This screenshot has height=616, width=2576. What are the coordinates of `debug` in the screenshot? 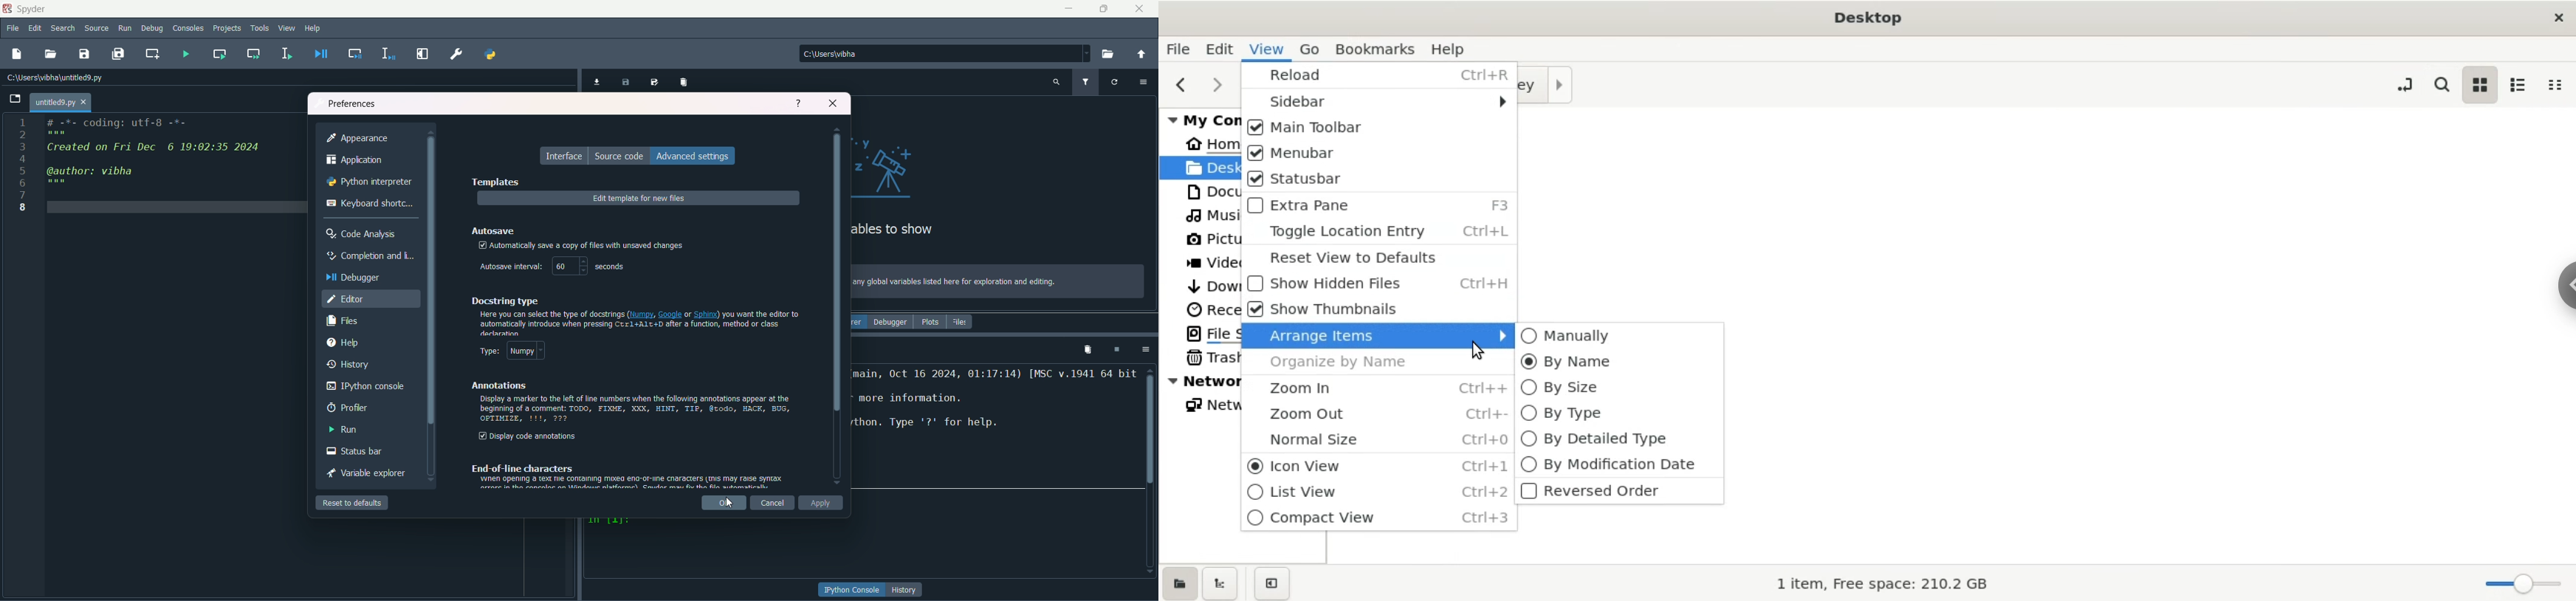 It's located at (153, 29).